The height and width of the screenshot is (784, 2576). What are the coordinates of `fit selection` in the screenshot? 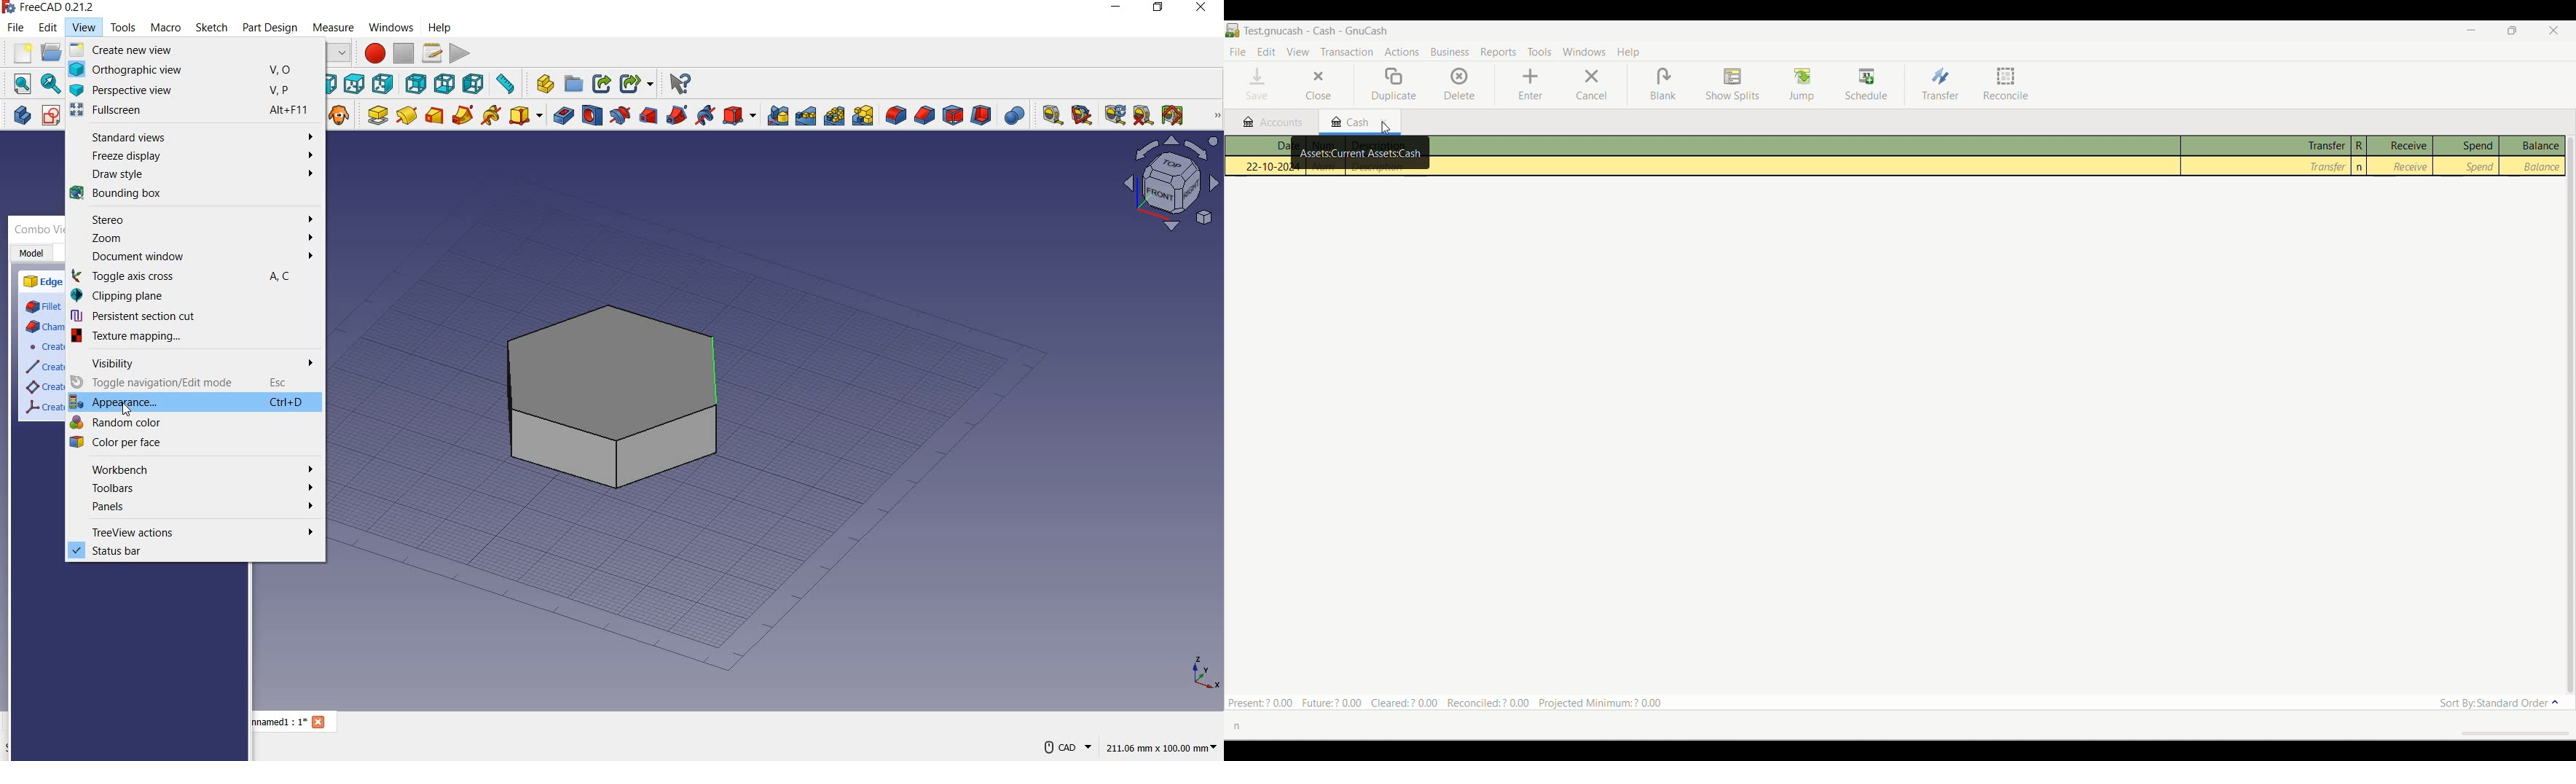 It's located at (50, 84).